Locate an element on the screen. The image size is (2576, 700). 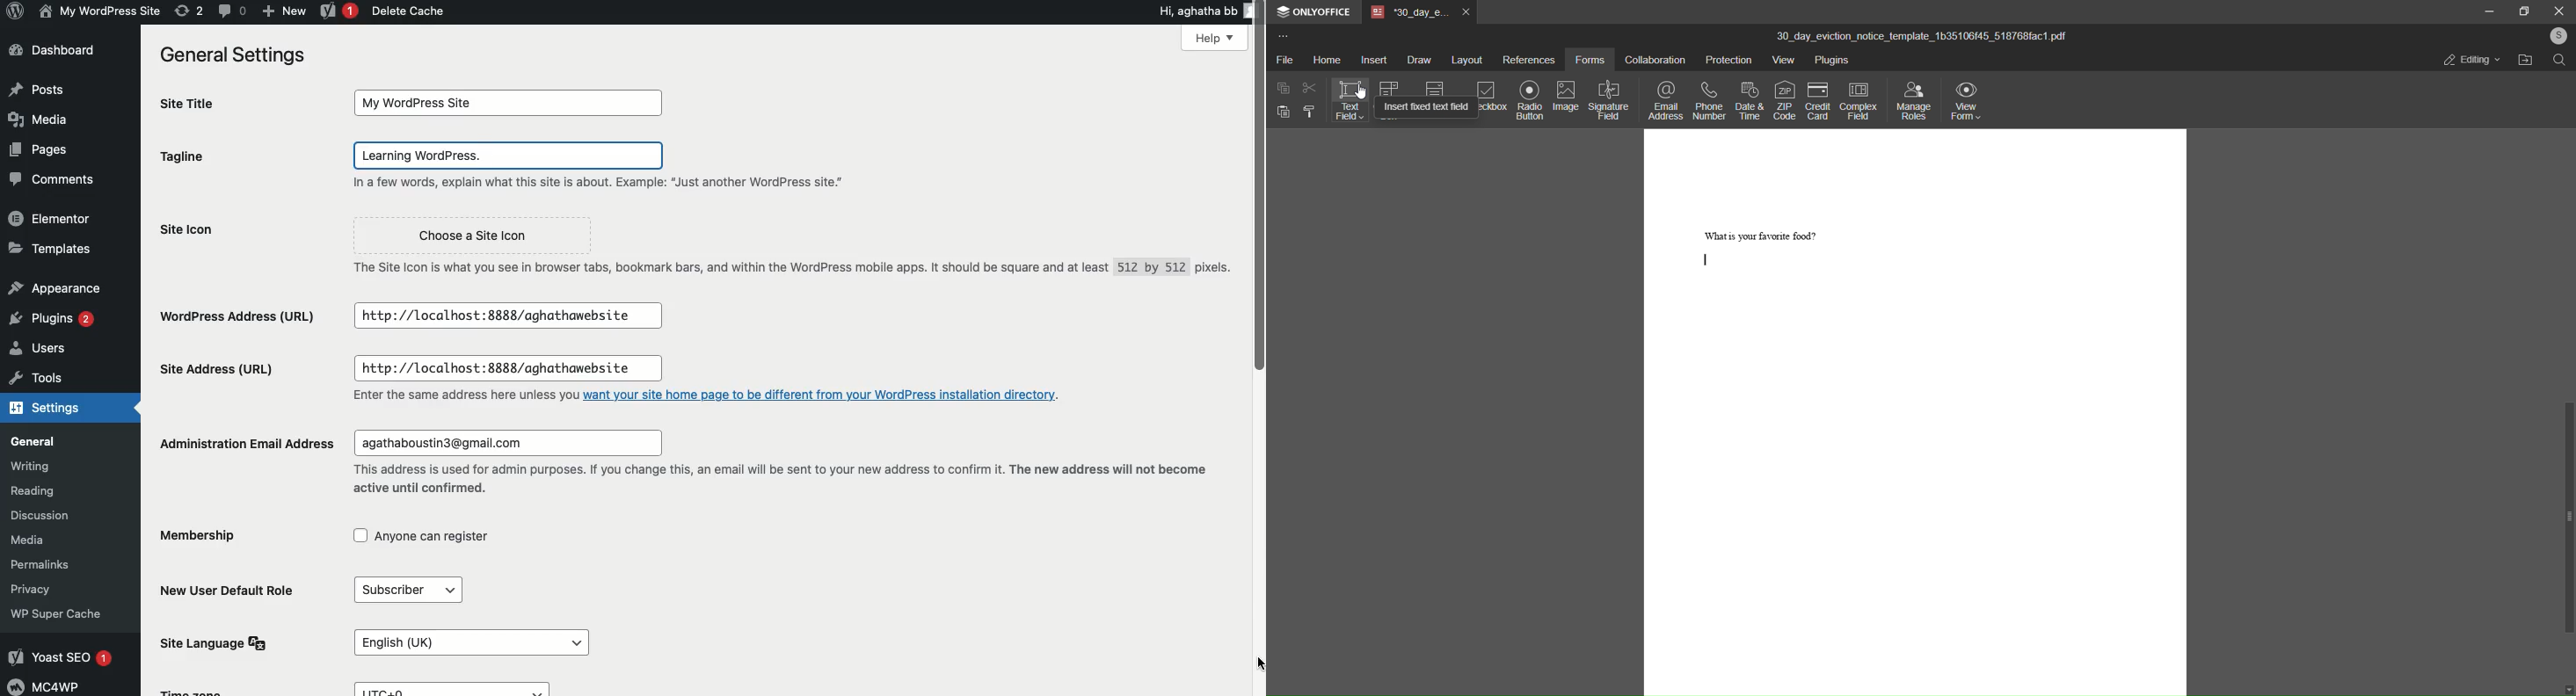
down is located at coordinates (2569, 691).